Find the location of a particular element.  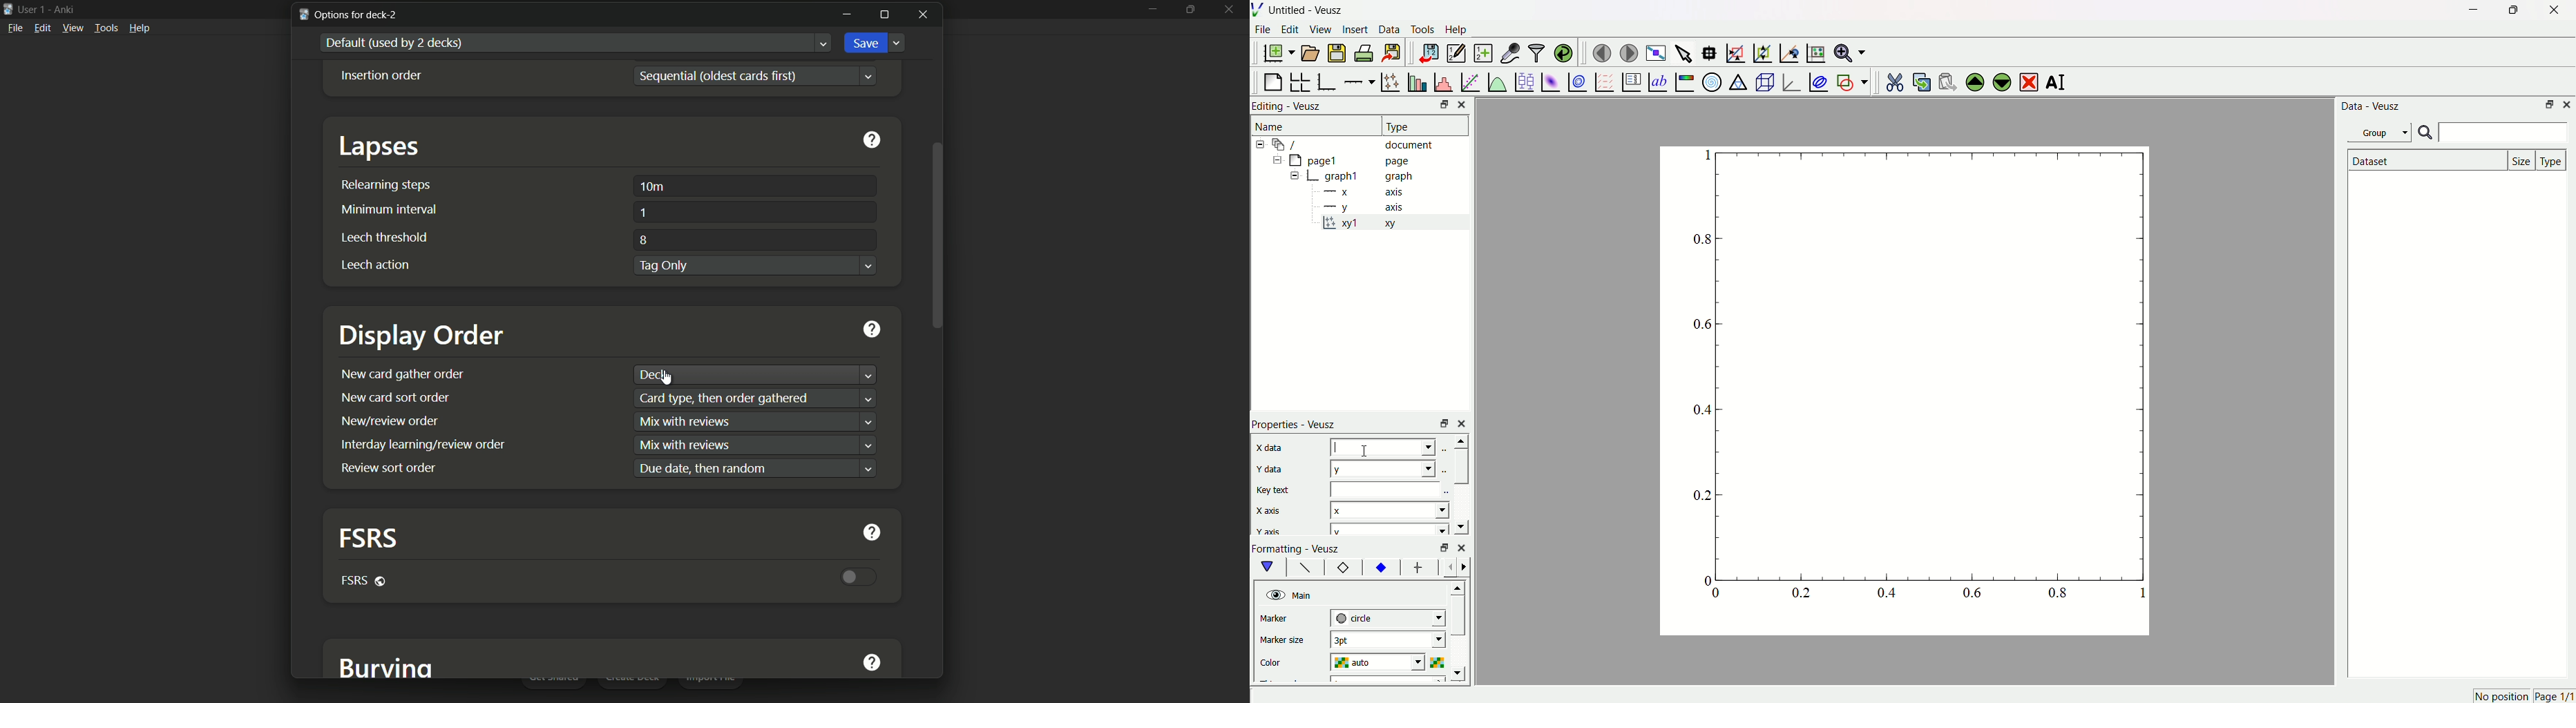

file menu is located at coordinates (15, 28).